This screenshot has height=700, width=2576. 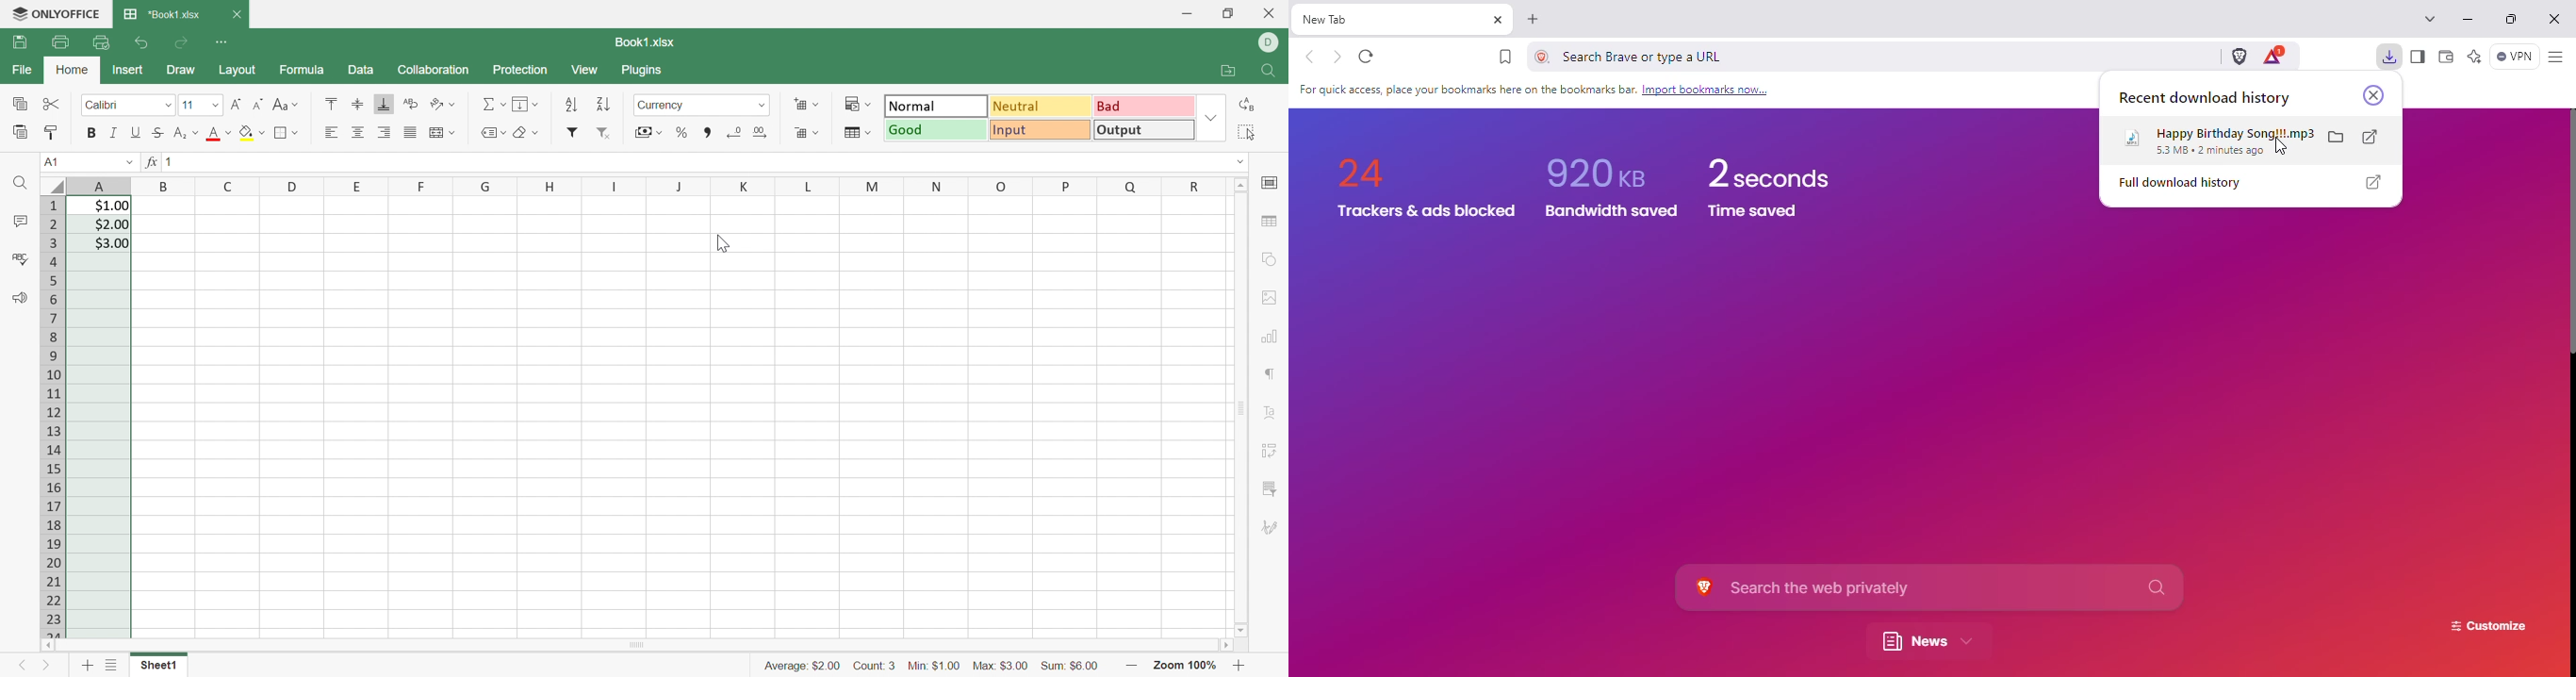 I want to click on Format as table template, so click(x=857, y=132).